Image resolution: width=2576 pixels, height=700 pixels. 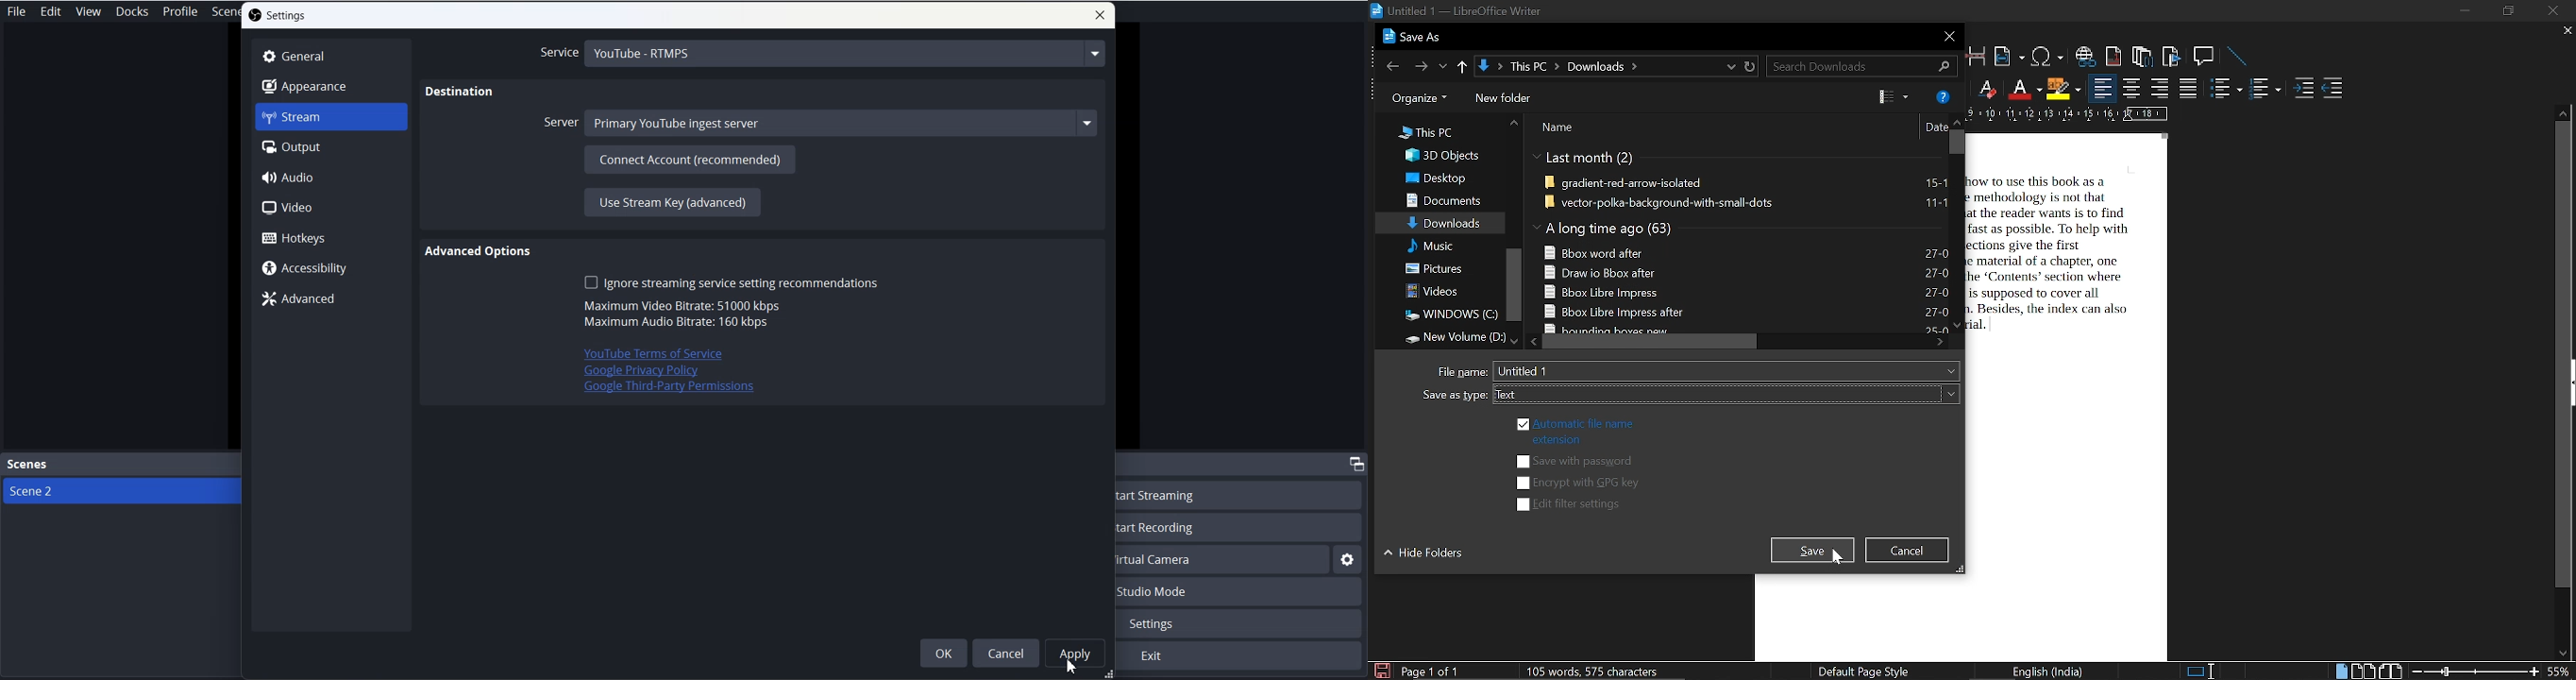 What do you see at coordinates (644, 354) in the screenshot?
I see `YouTube Terms of service` at bounding box center [644, 354].